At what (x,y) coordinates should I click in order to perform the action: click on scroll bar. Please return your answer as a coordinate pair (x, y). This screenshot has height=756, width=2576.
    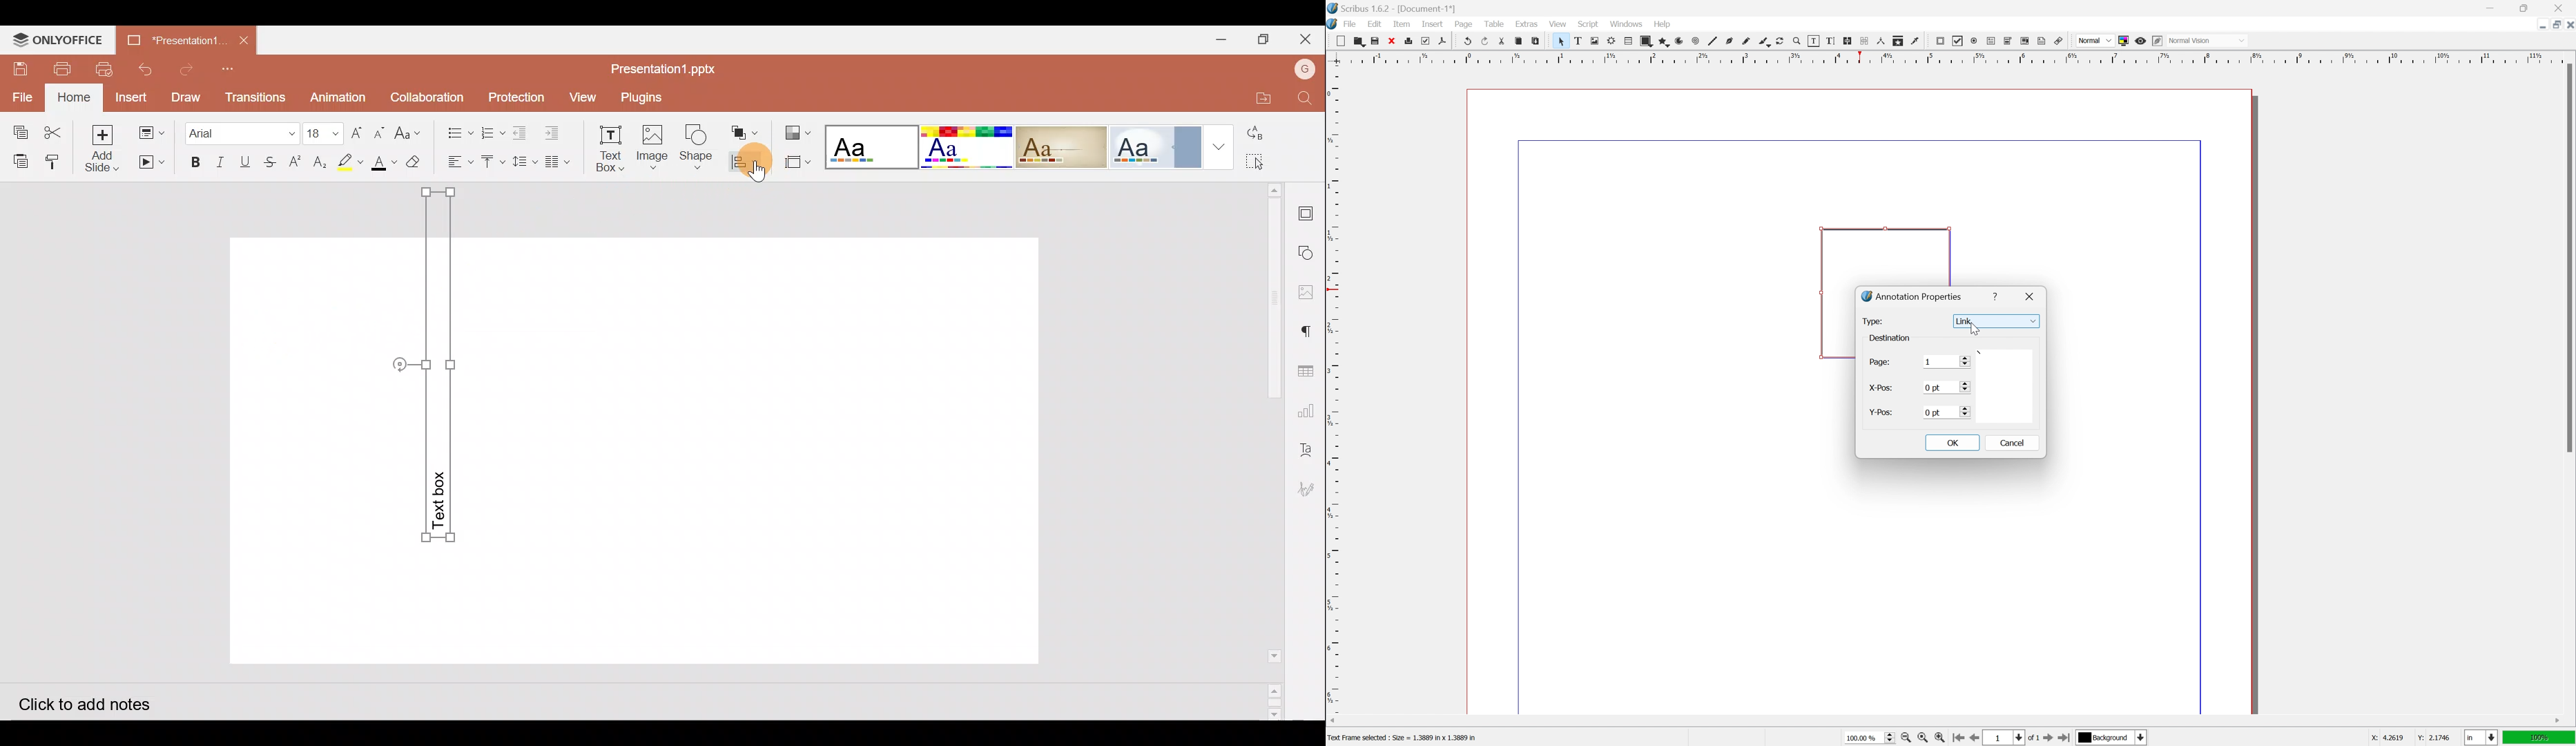
    Looking at the image, I should click on (2569, 257).